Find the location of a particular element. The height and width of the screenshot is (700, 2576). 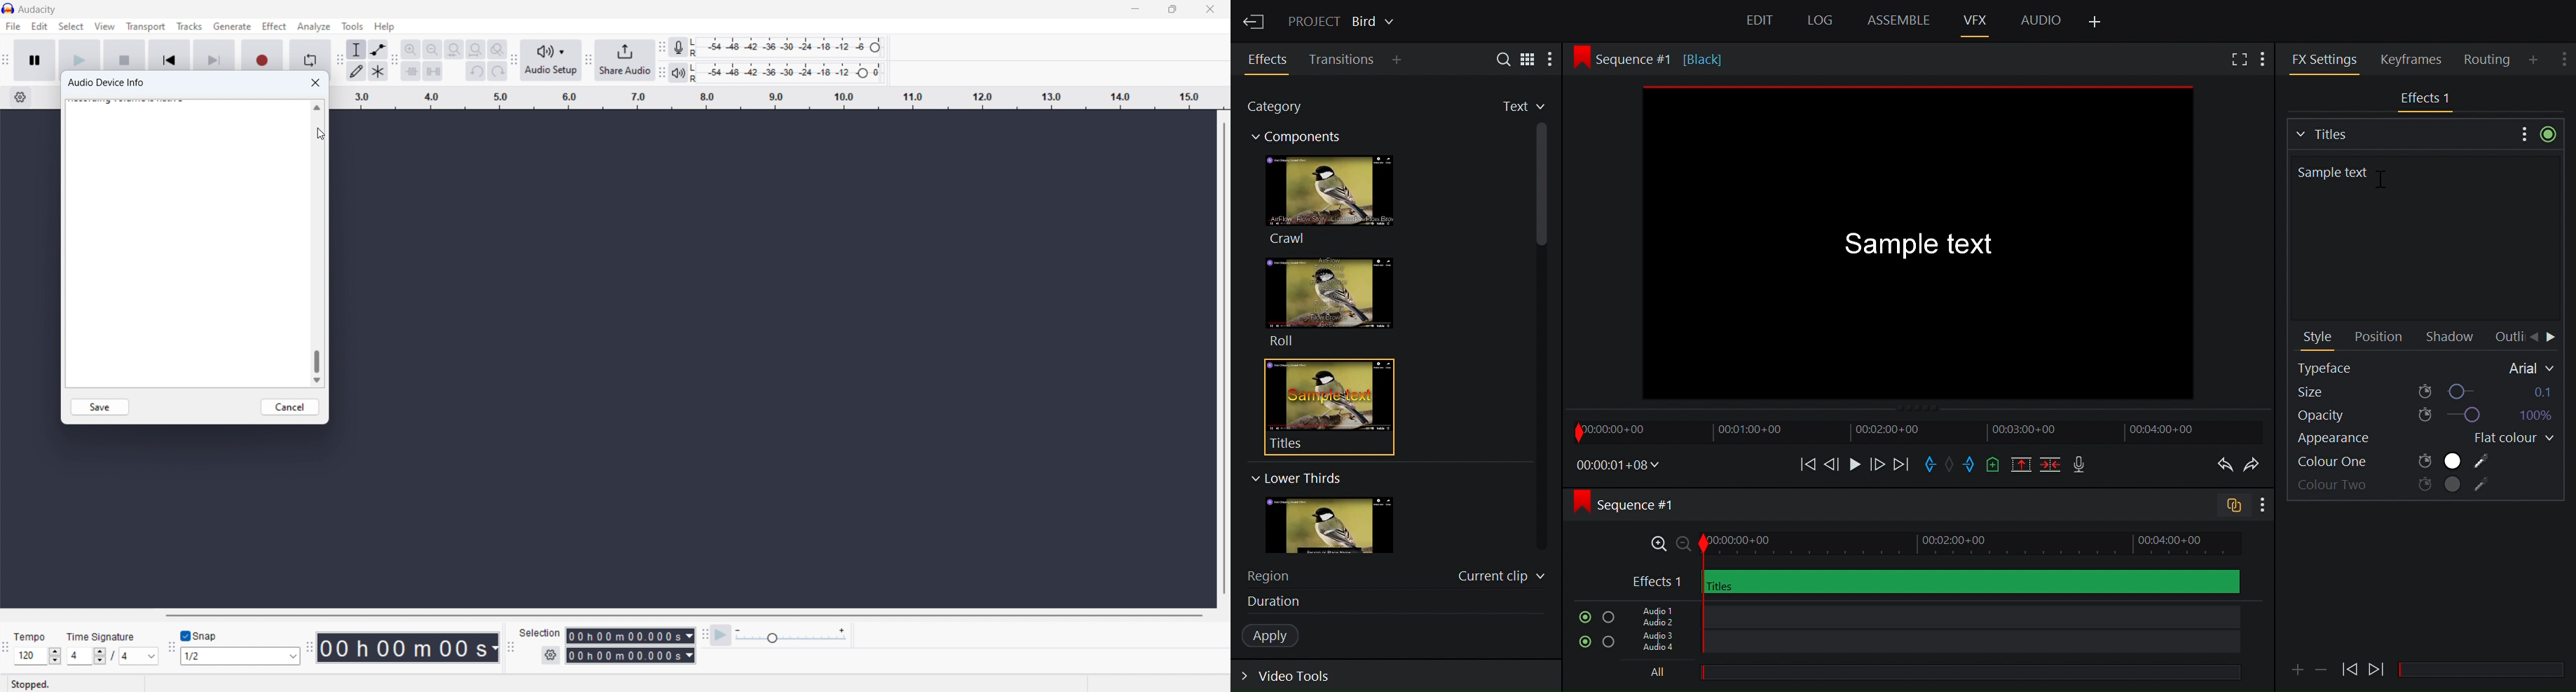

Add Panel is located at coordinates (2535, 59).